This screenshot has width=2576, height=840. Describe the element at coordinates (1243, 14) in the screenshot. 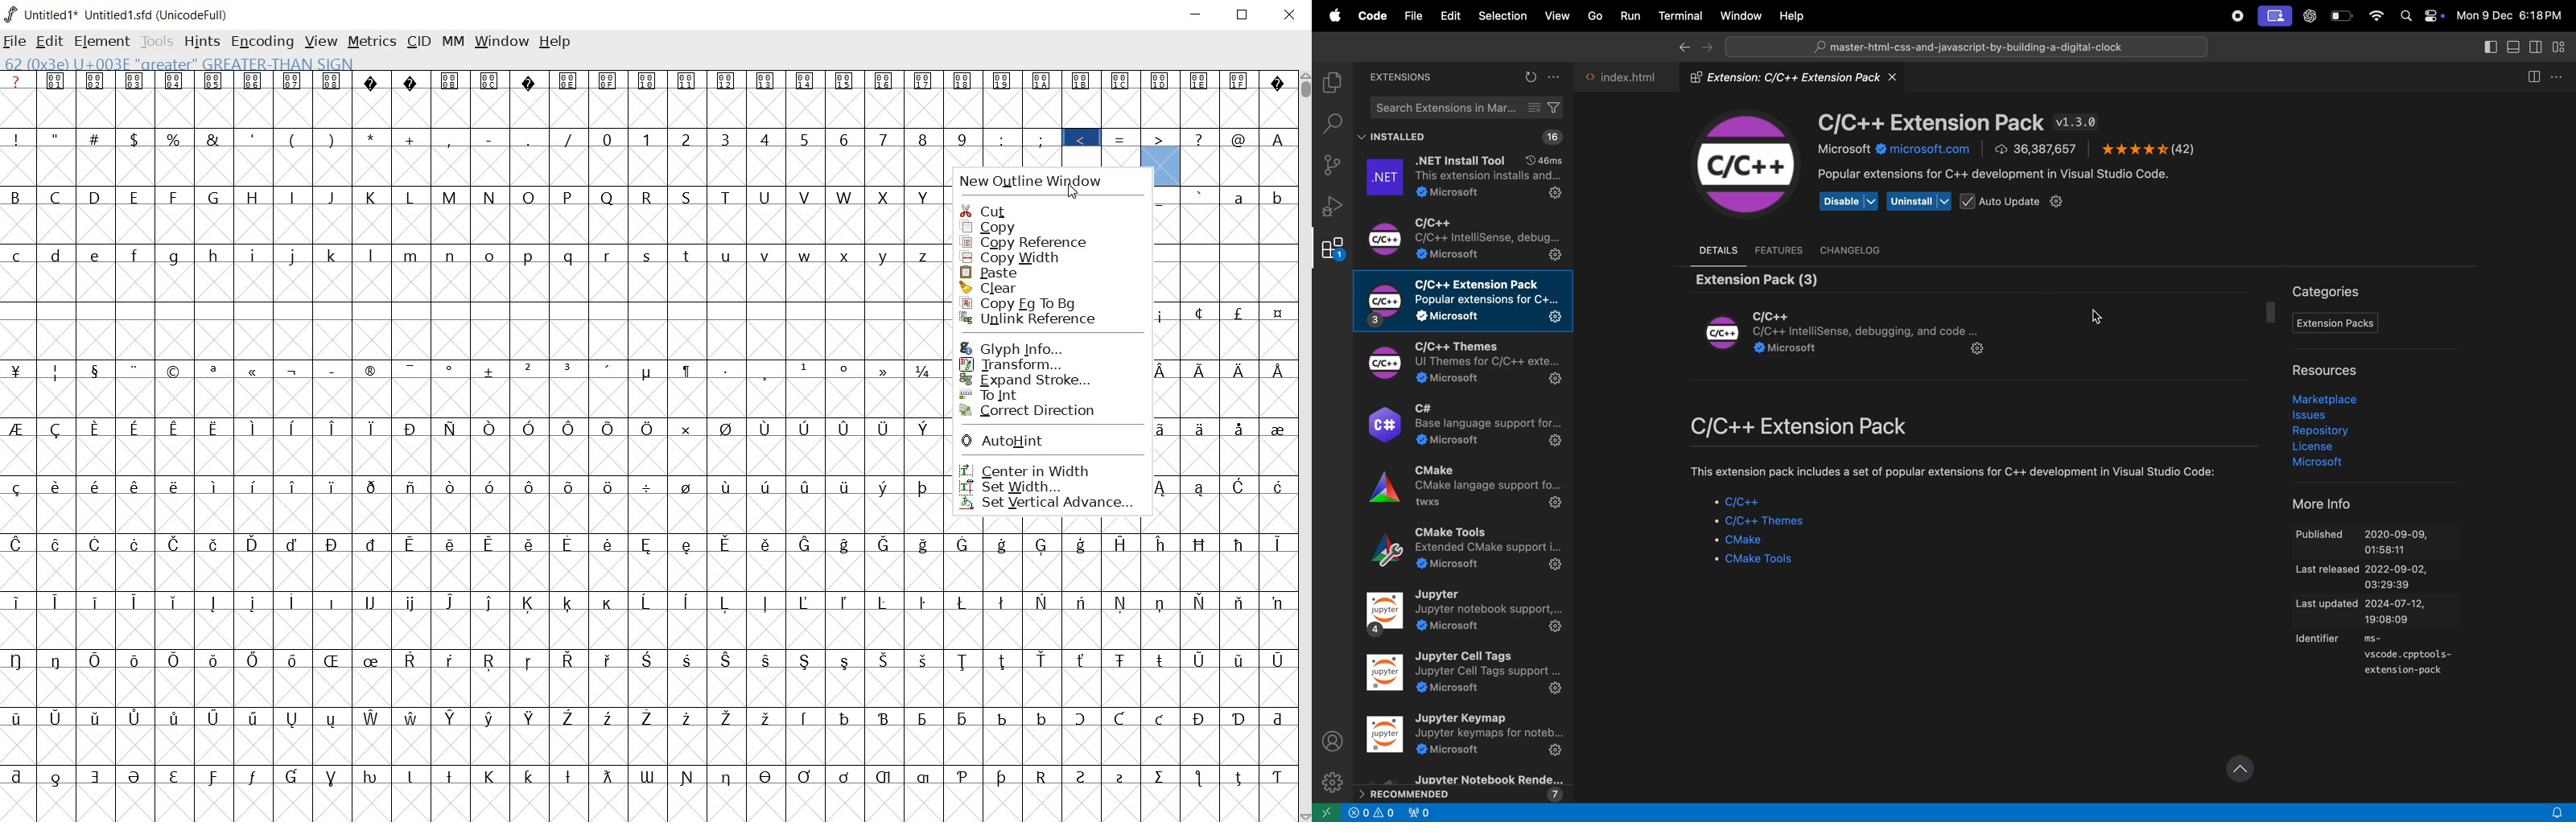

I see `restore down` at that location.